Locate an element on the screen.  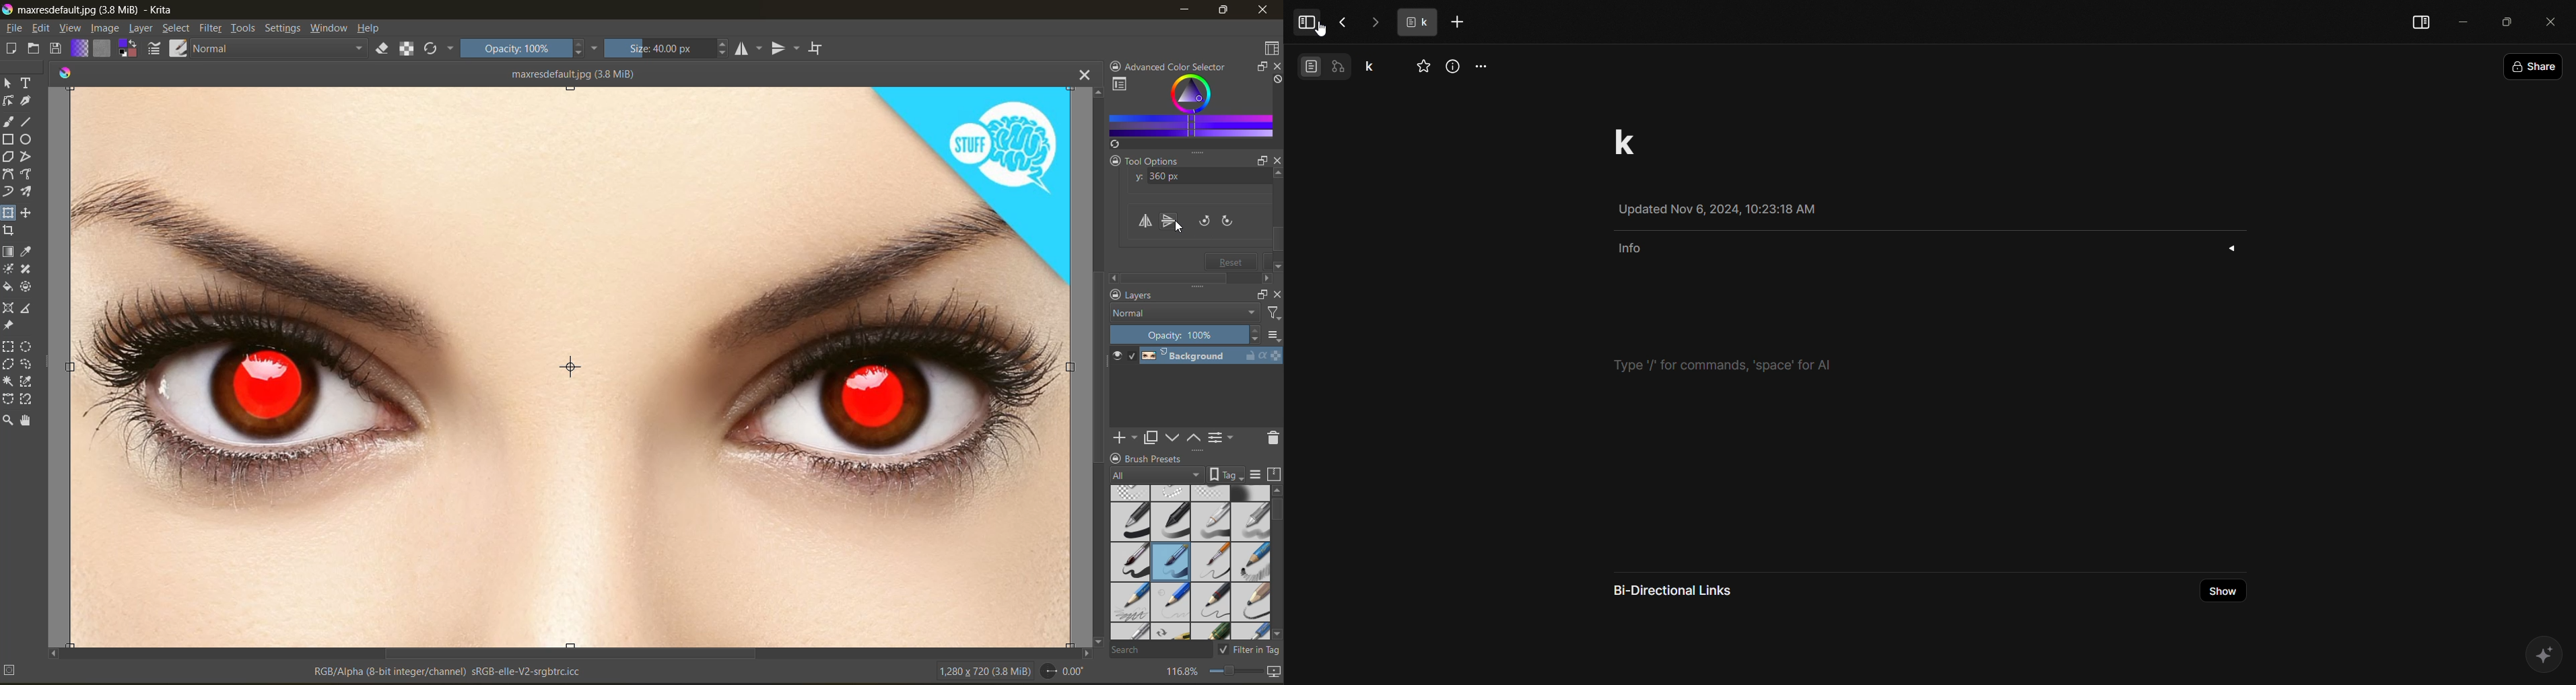
add is located at coordinates (1124, 438).